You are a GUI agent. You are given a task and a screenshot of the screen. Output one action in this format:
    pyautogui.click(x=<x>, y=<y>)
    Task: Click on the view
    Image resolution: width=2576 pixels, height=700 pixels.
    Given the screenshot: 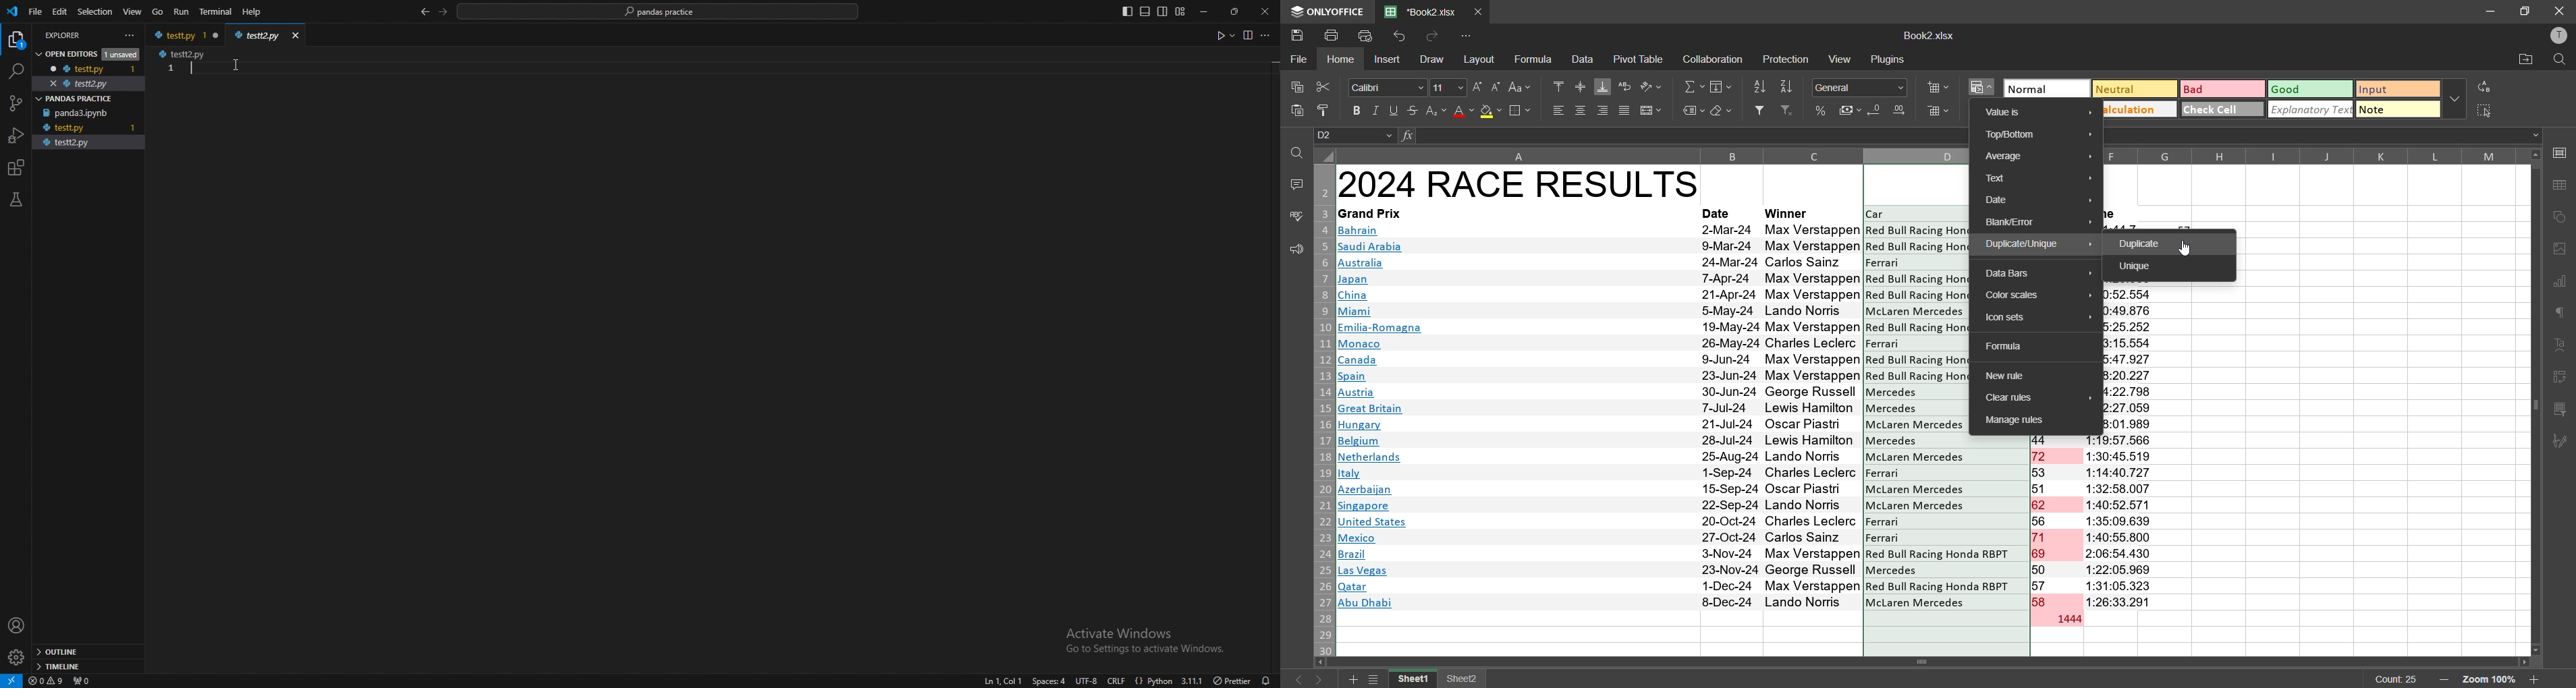 What is the action you would take?
    pyautogui.click(x=1842, y=58)
    